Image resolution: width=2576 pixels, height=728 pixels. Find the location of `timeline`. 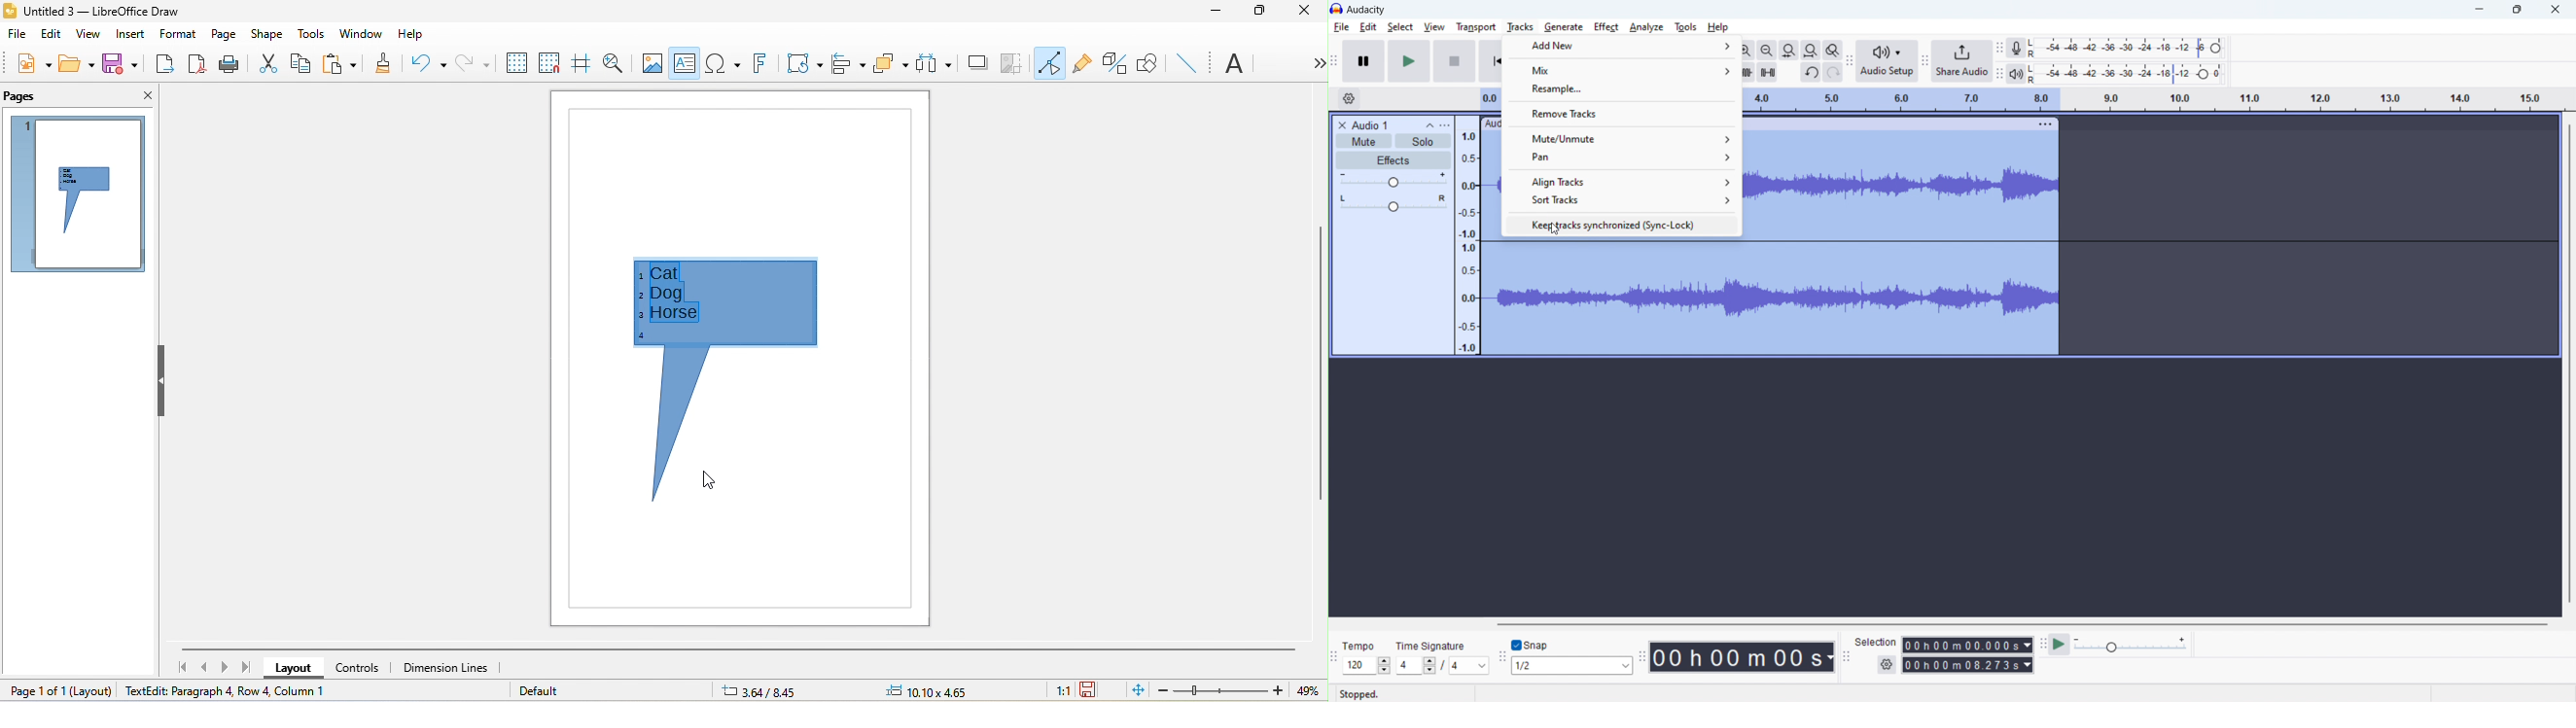

timeline is located at coordinates (1469, 236).